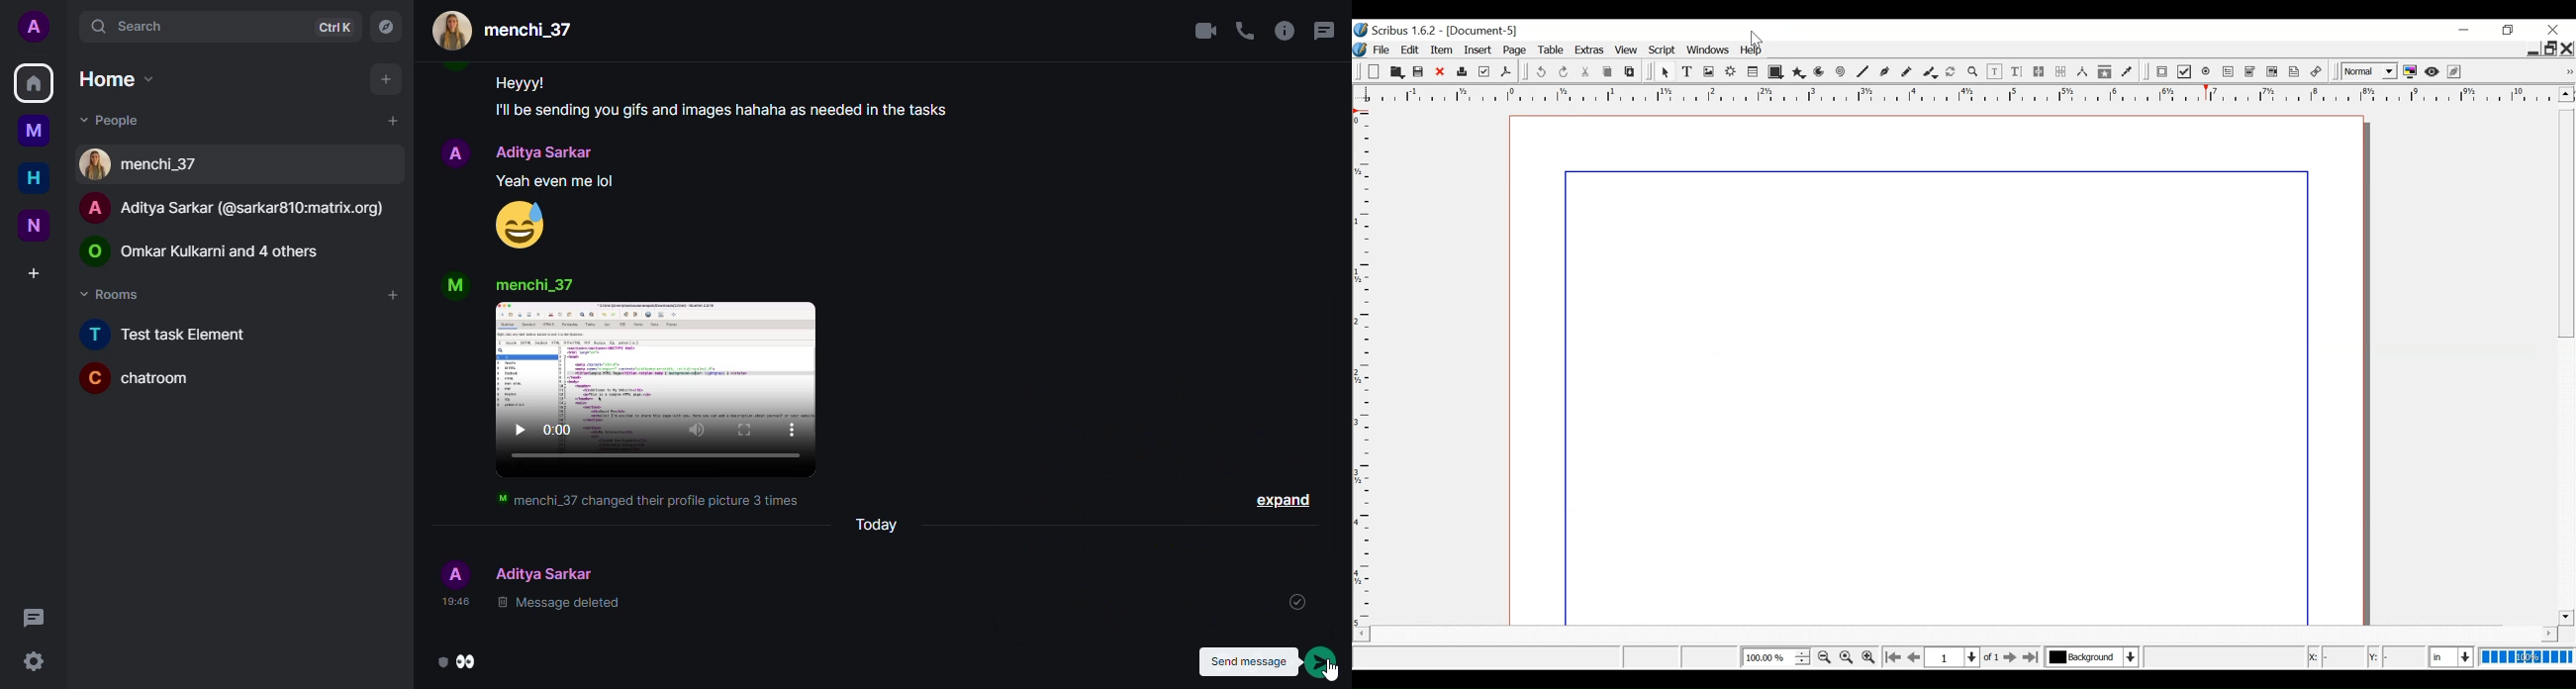 This screenshot has height=700, width=2576. Describe the element at coordinates (1244, 31) in the screenshot. I see `voice call` at that location.